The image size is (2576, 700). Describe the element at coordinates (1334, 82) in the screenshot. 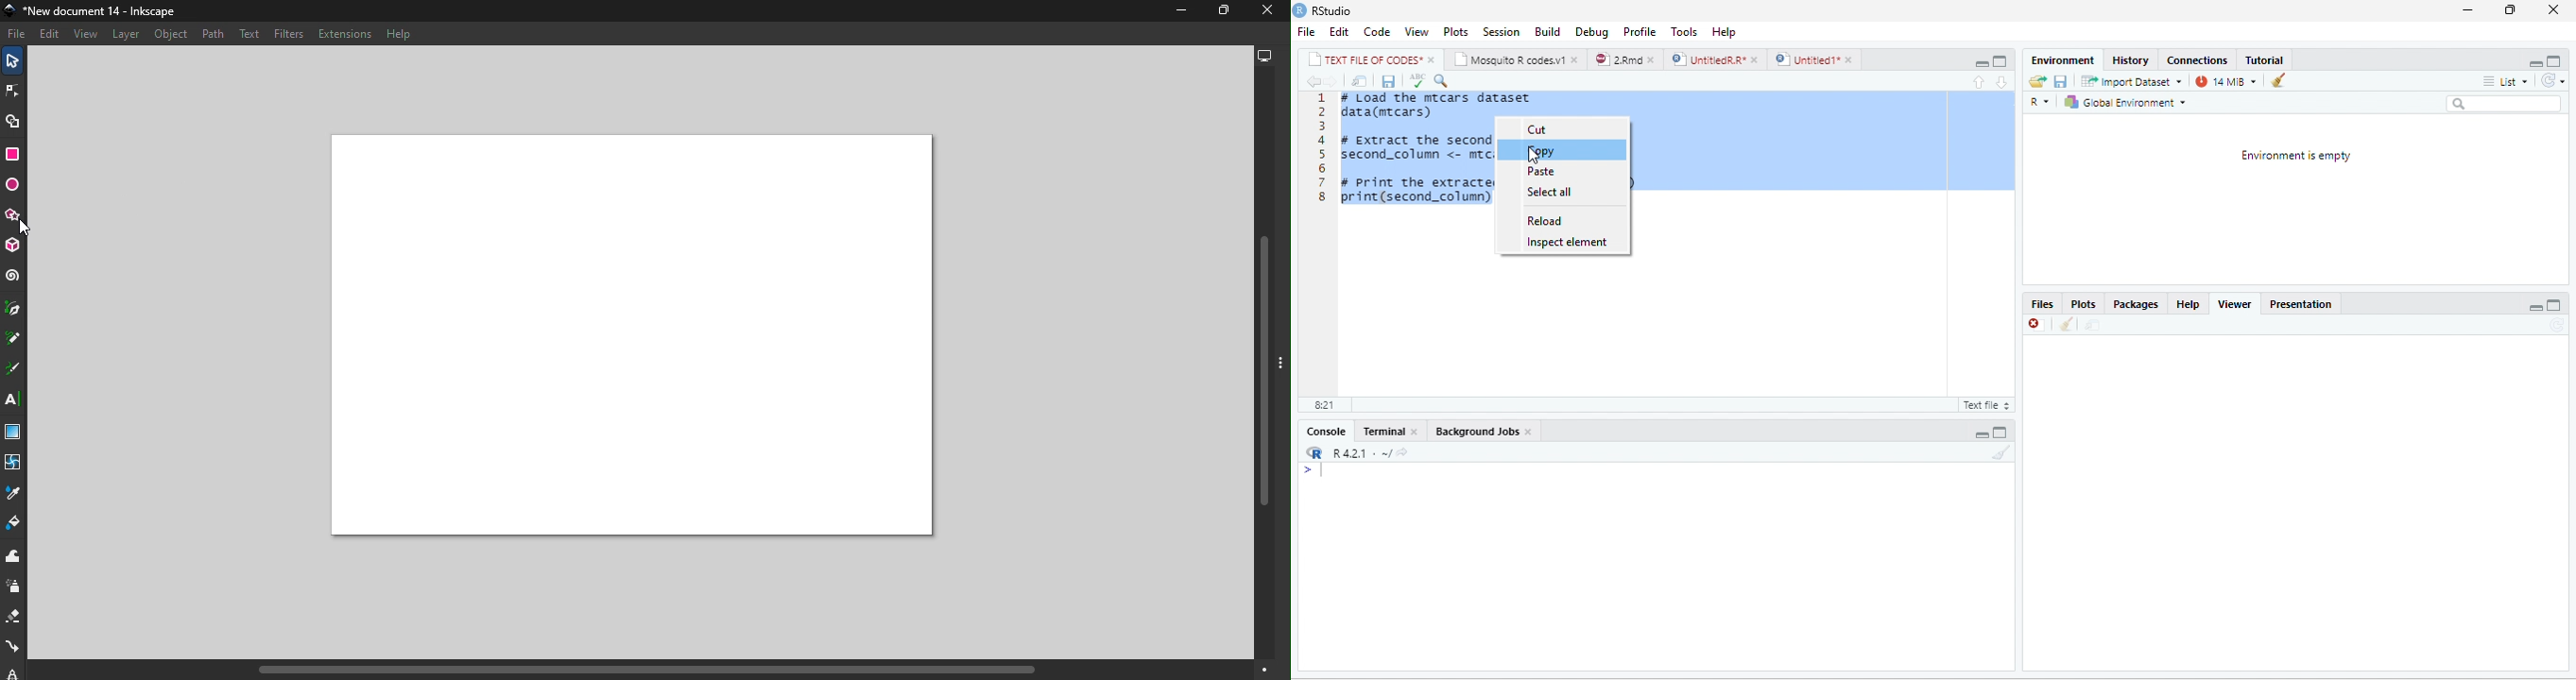

I see `next` at that location.